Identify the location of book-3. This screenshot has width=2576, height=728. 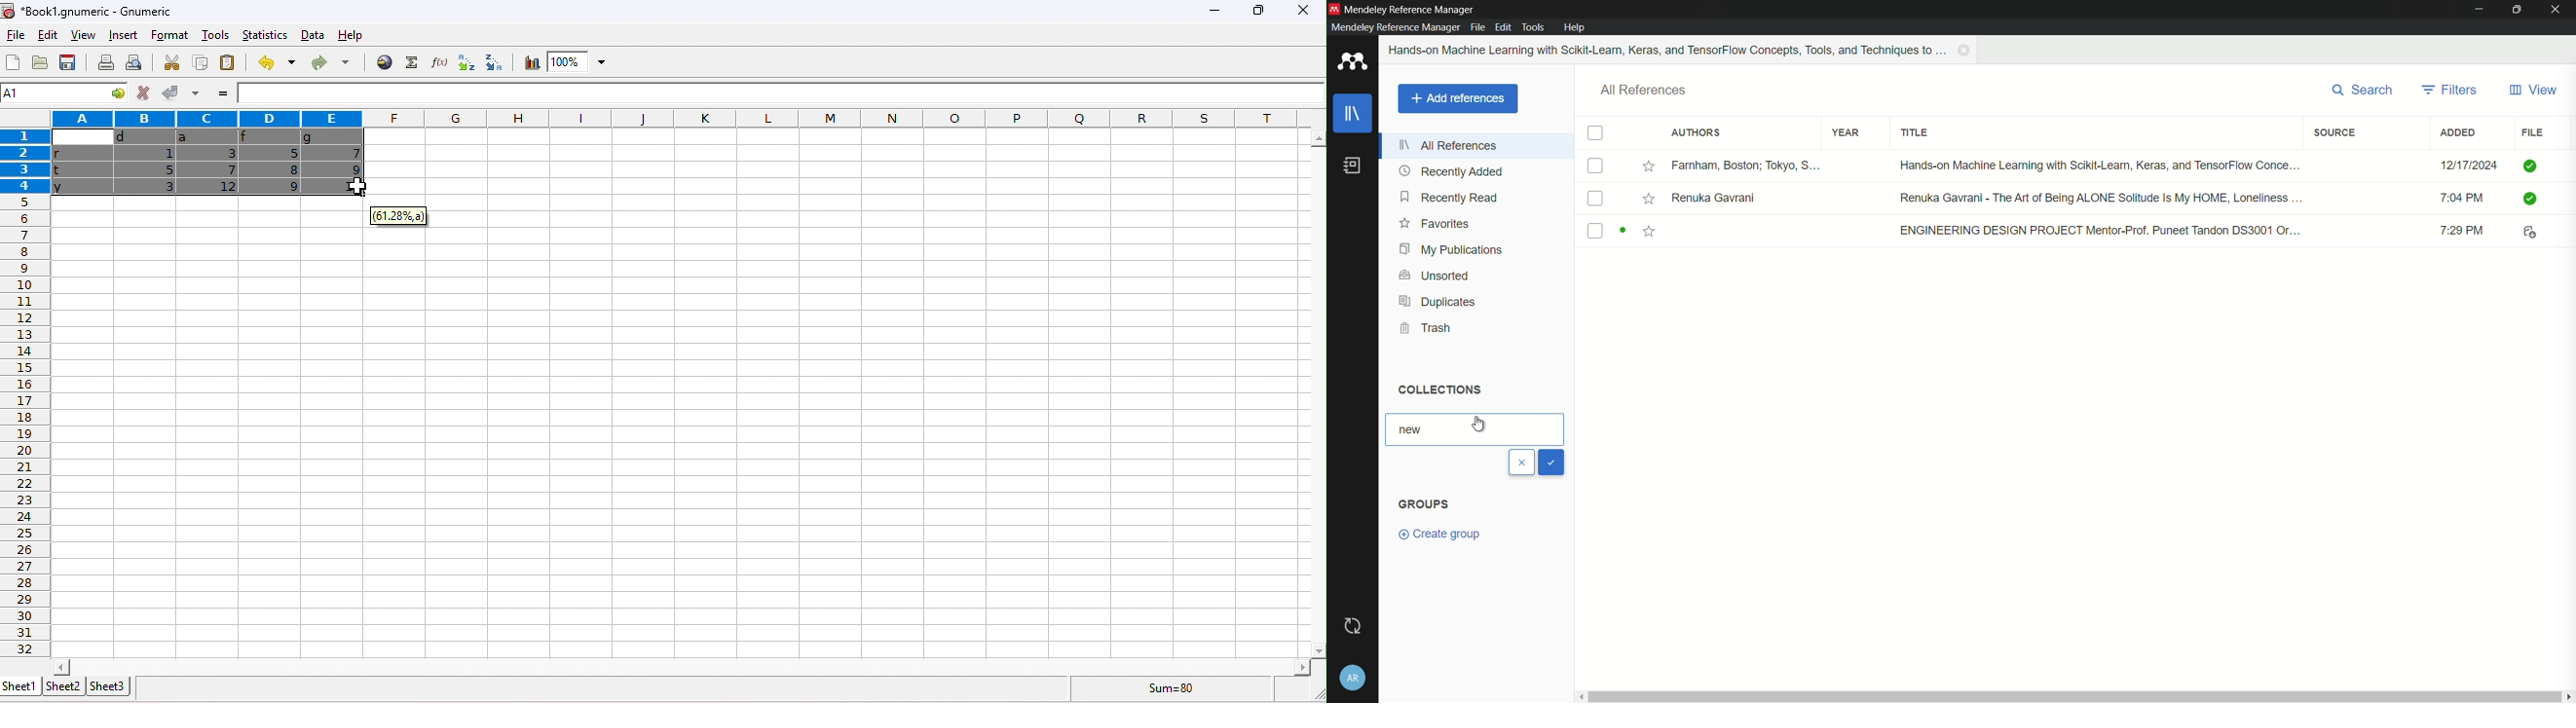
(2069, 232).